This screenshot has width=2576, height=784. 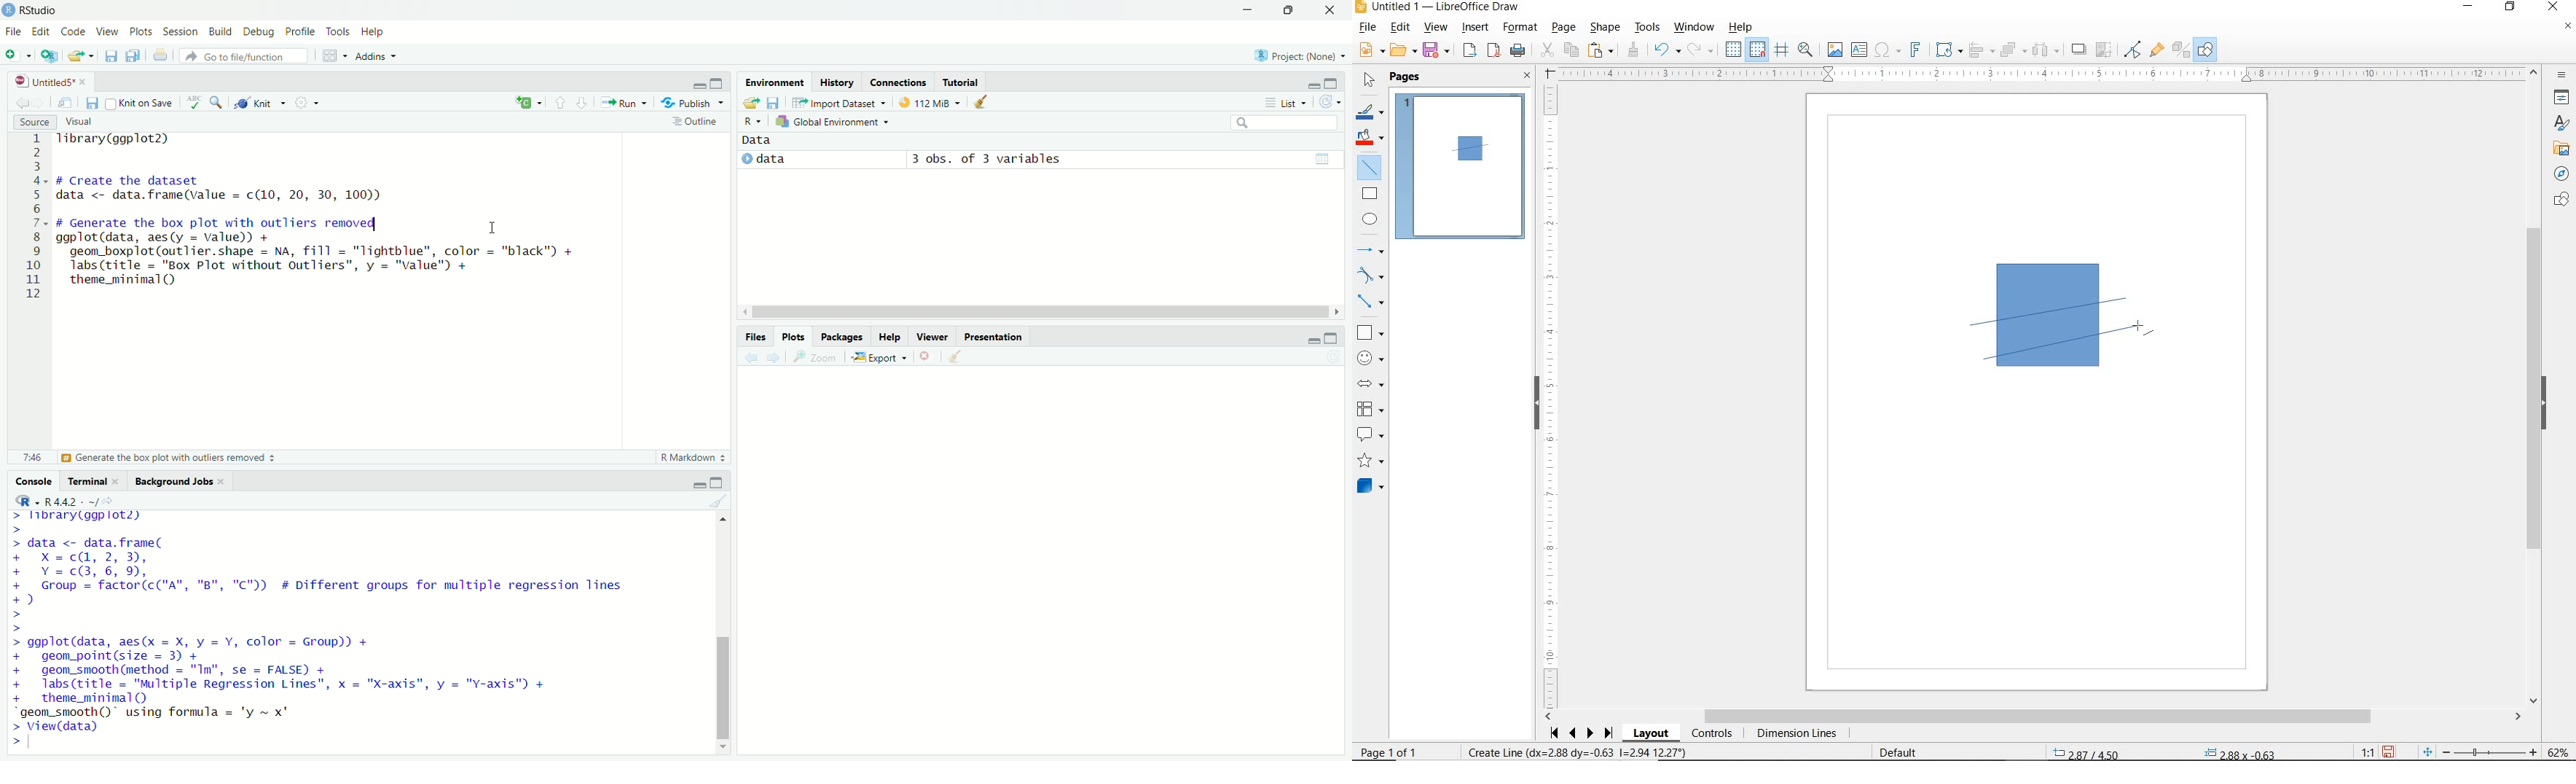 What do you see at coordinates (2561, 172) in the screenshot?
I see `NAVIGATOR` at bounding box center [2561, 172].